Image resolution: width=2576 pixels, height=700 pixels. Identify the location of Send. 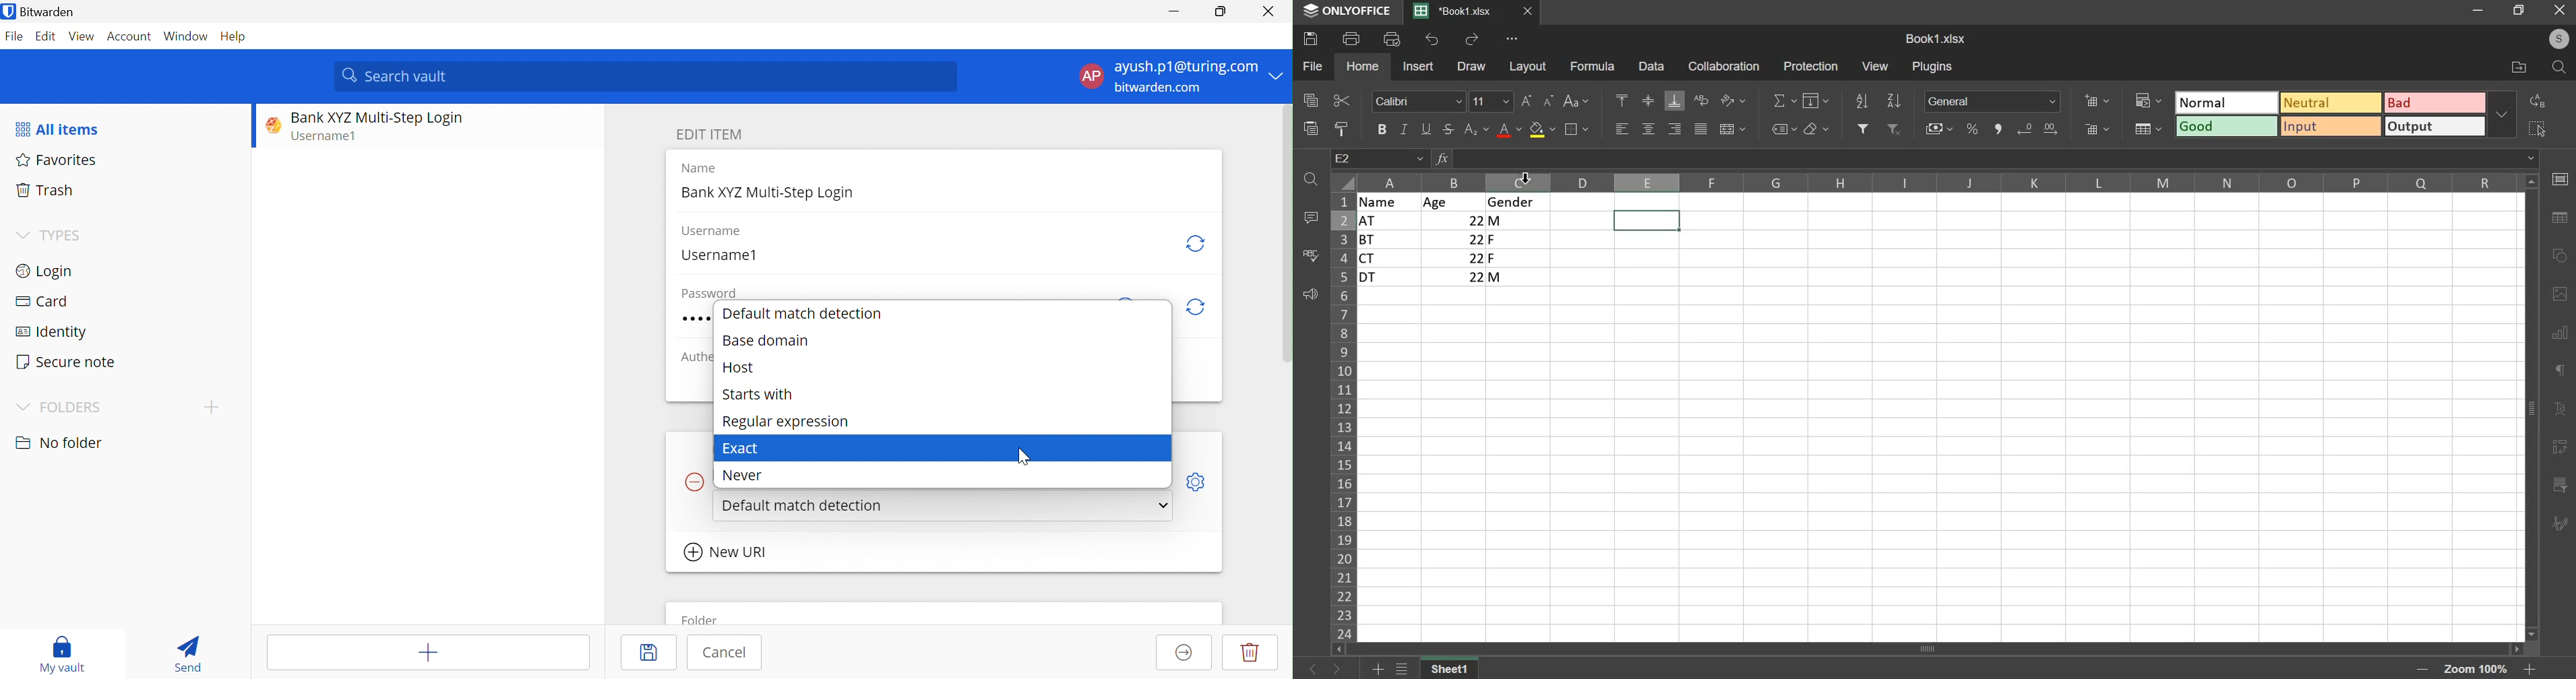
(188, 653).